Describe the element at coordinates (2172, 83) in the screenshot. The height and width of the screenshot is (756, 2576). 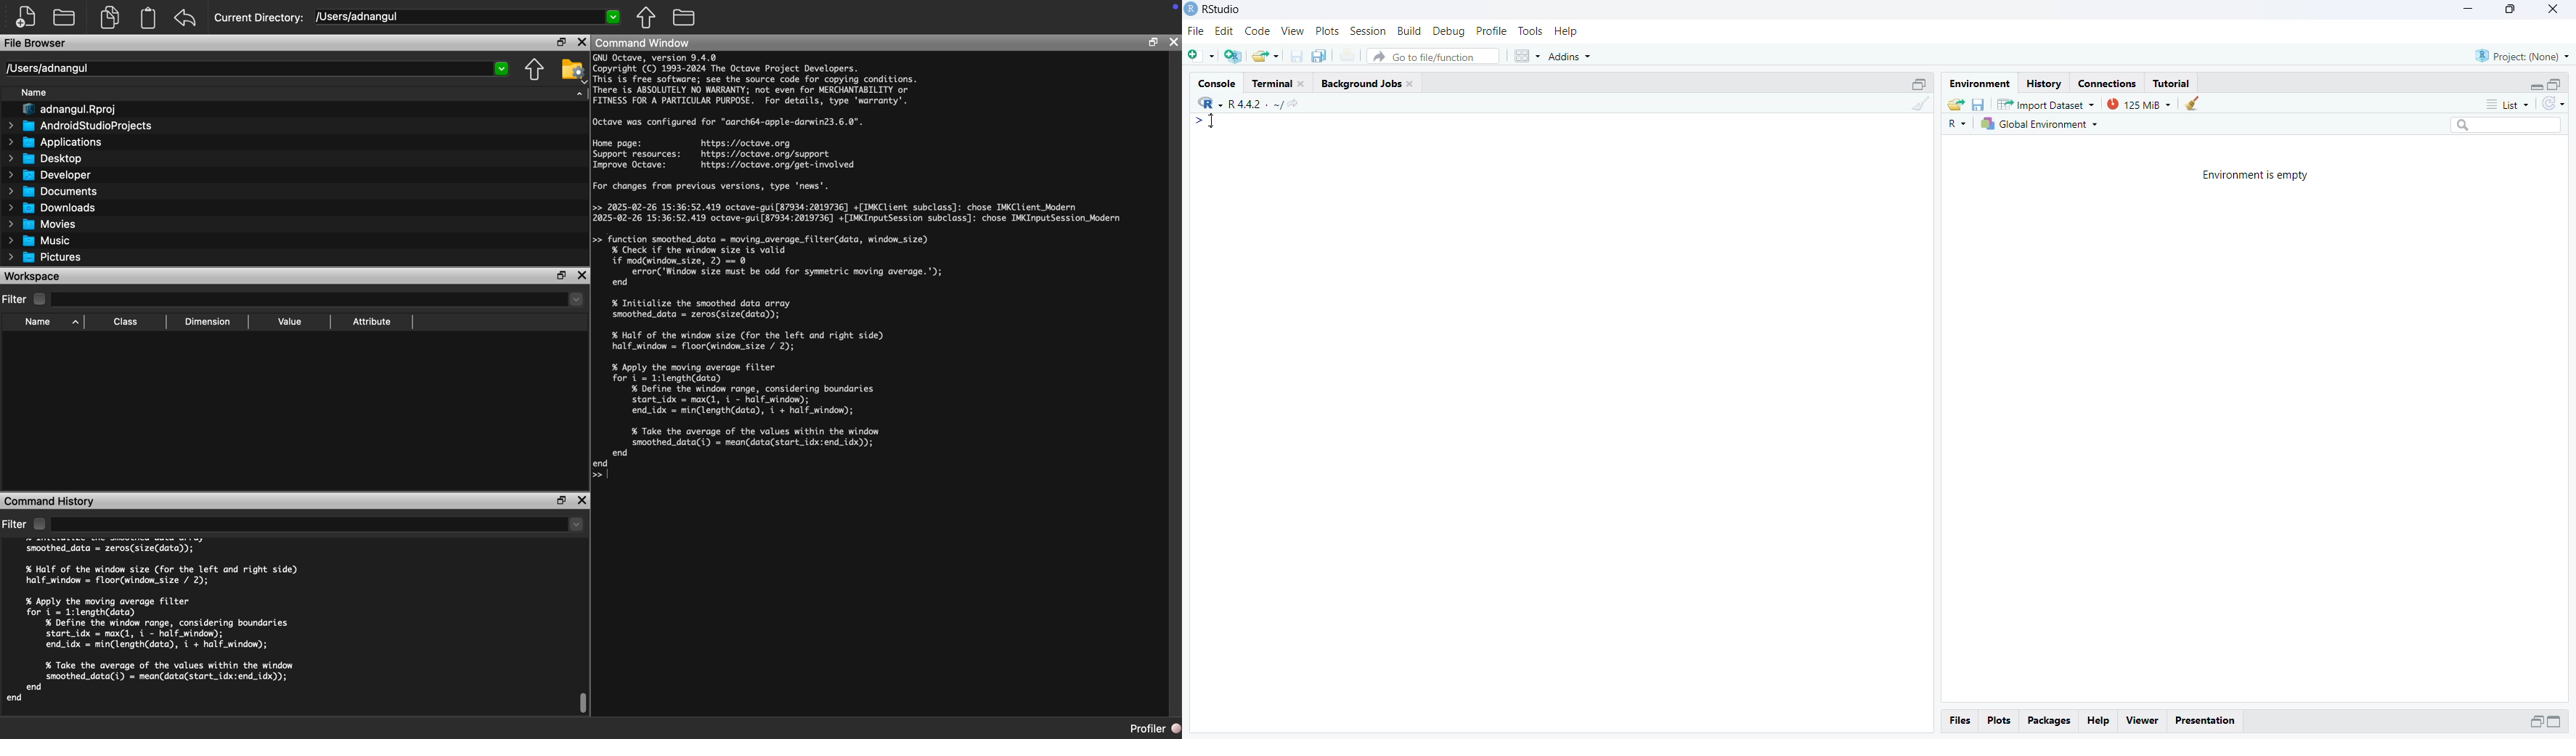
I see `Tutorial` at that location.